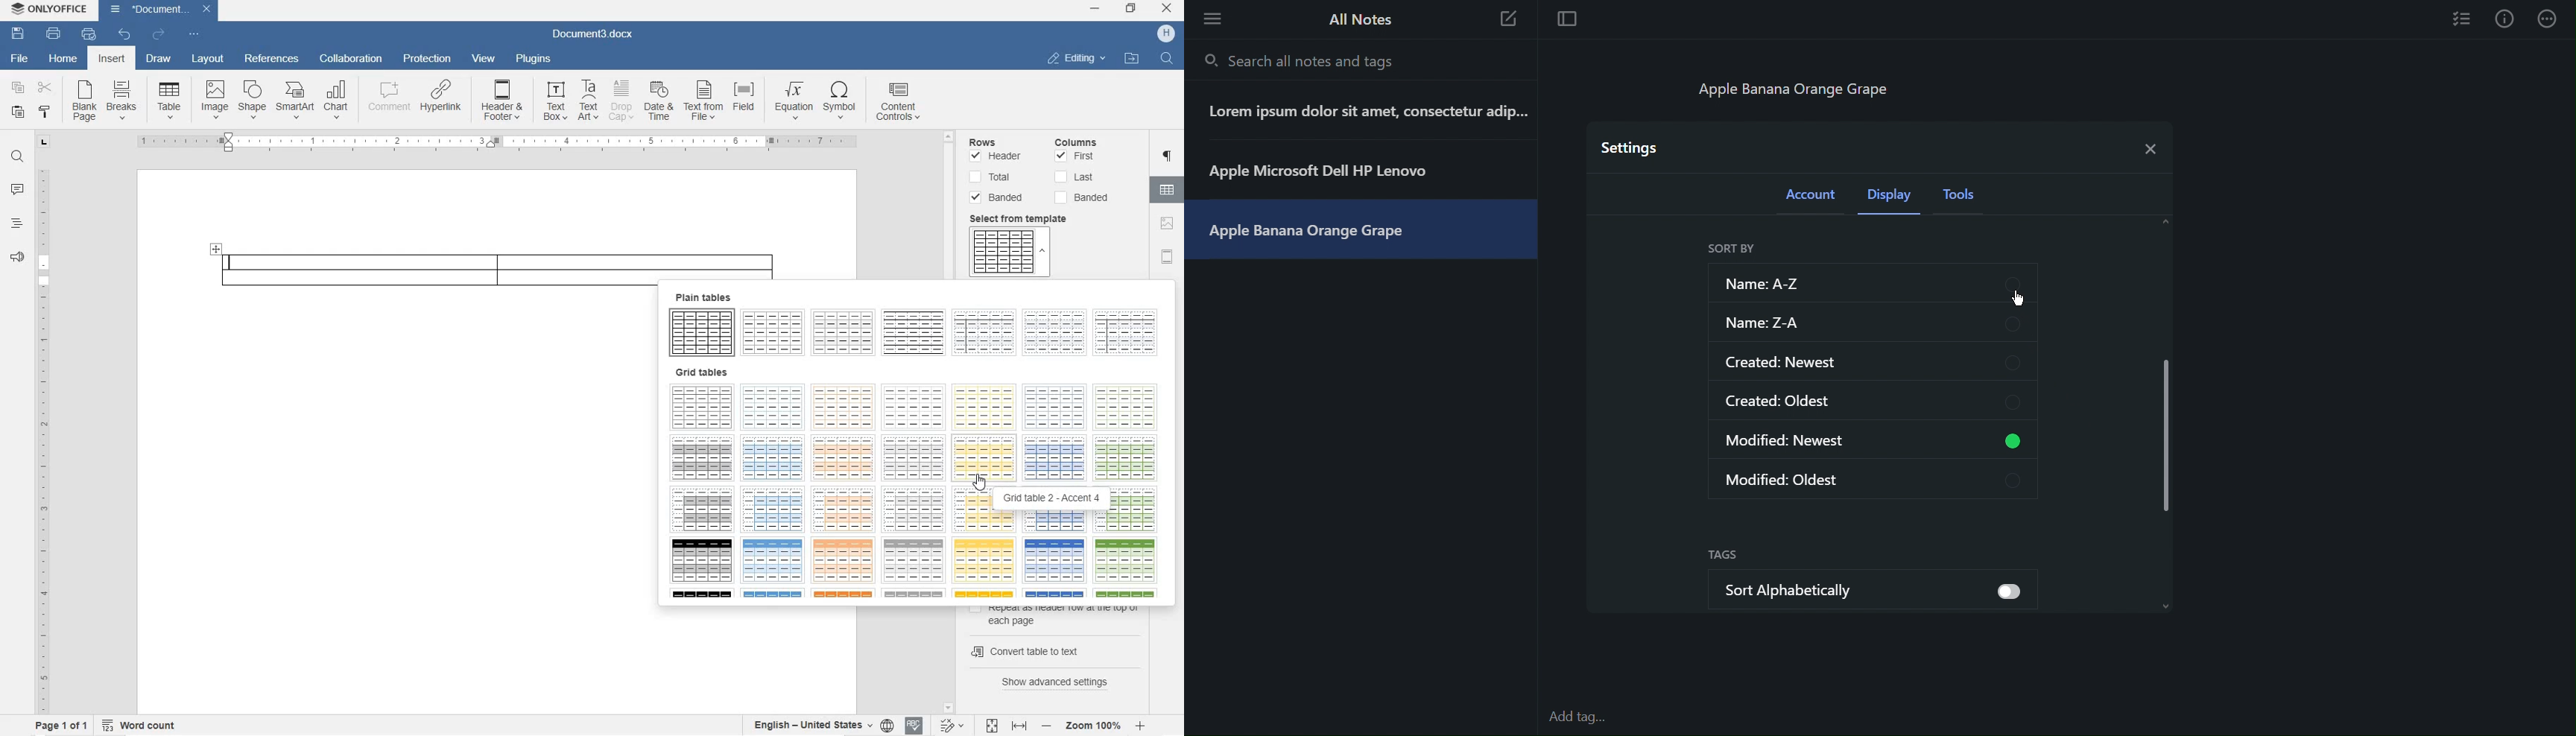  What do you see at coordinates (2166, 606) in the screenshot?
I see `scroll down` at bounding box center [2166, 606].